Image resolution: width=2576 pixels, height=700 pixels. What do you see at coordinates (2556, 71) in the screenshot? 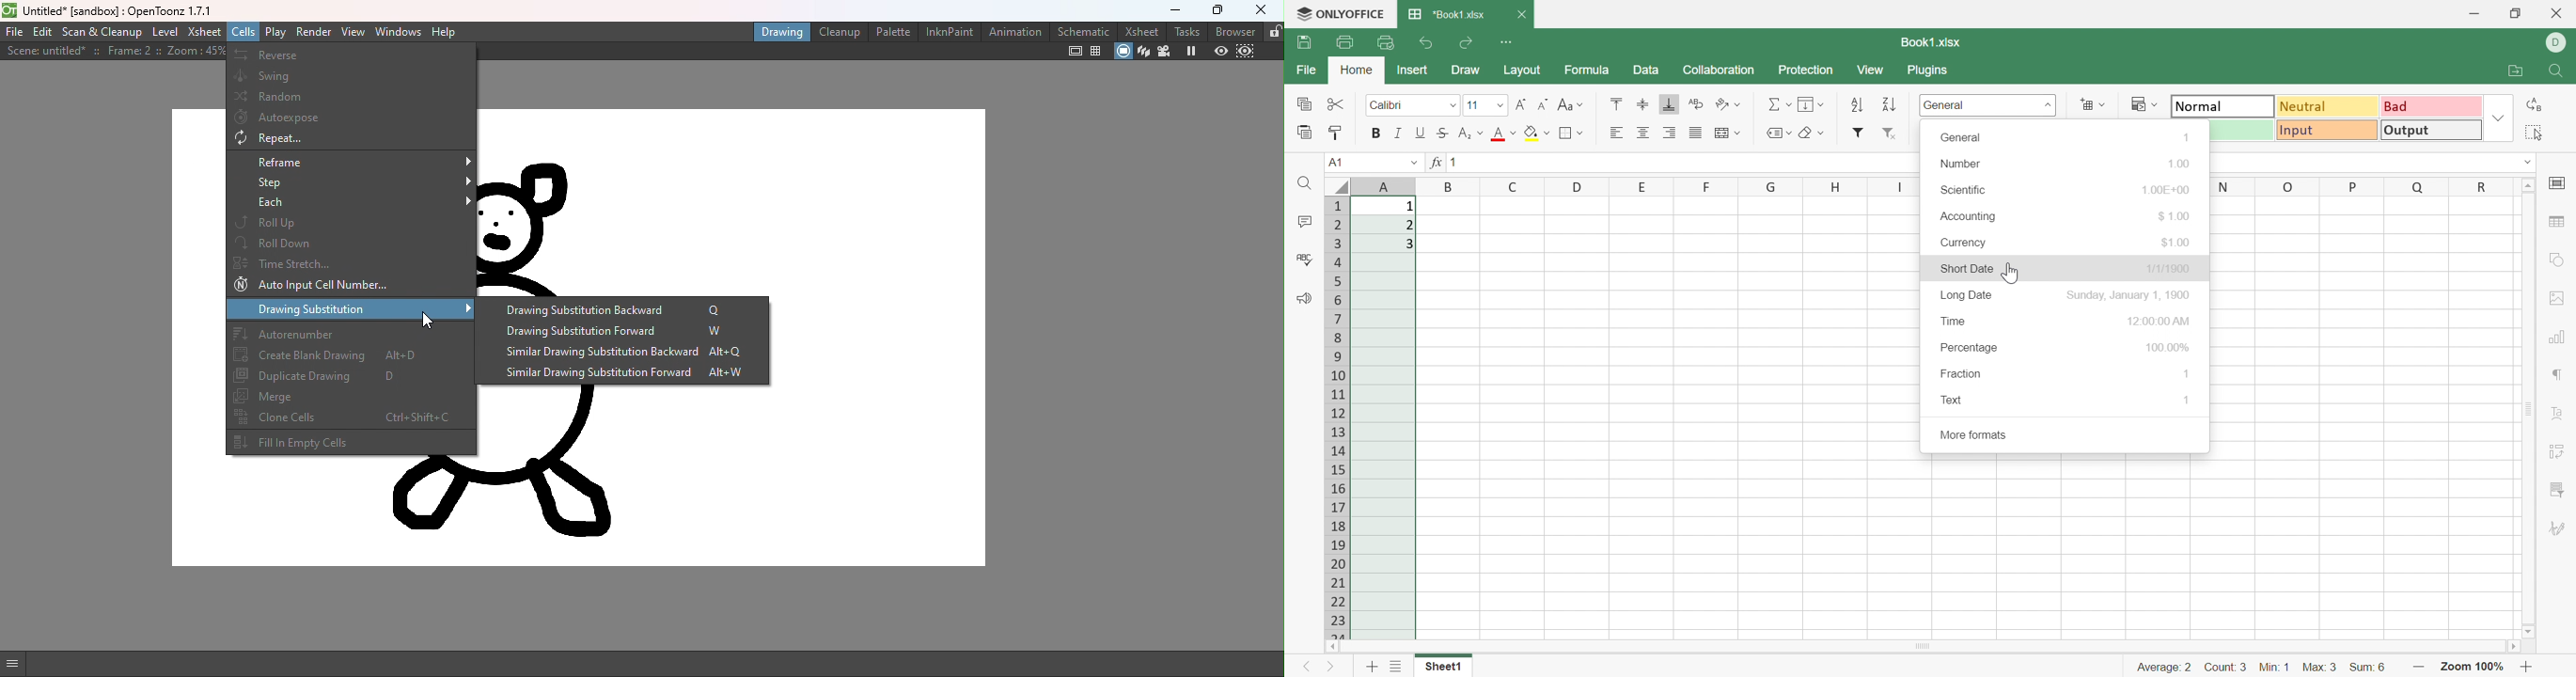
I see `Find` at bounding box center [2556, 71].